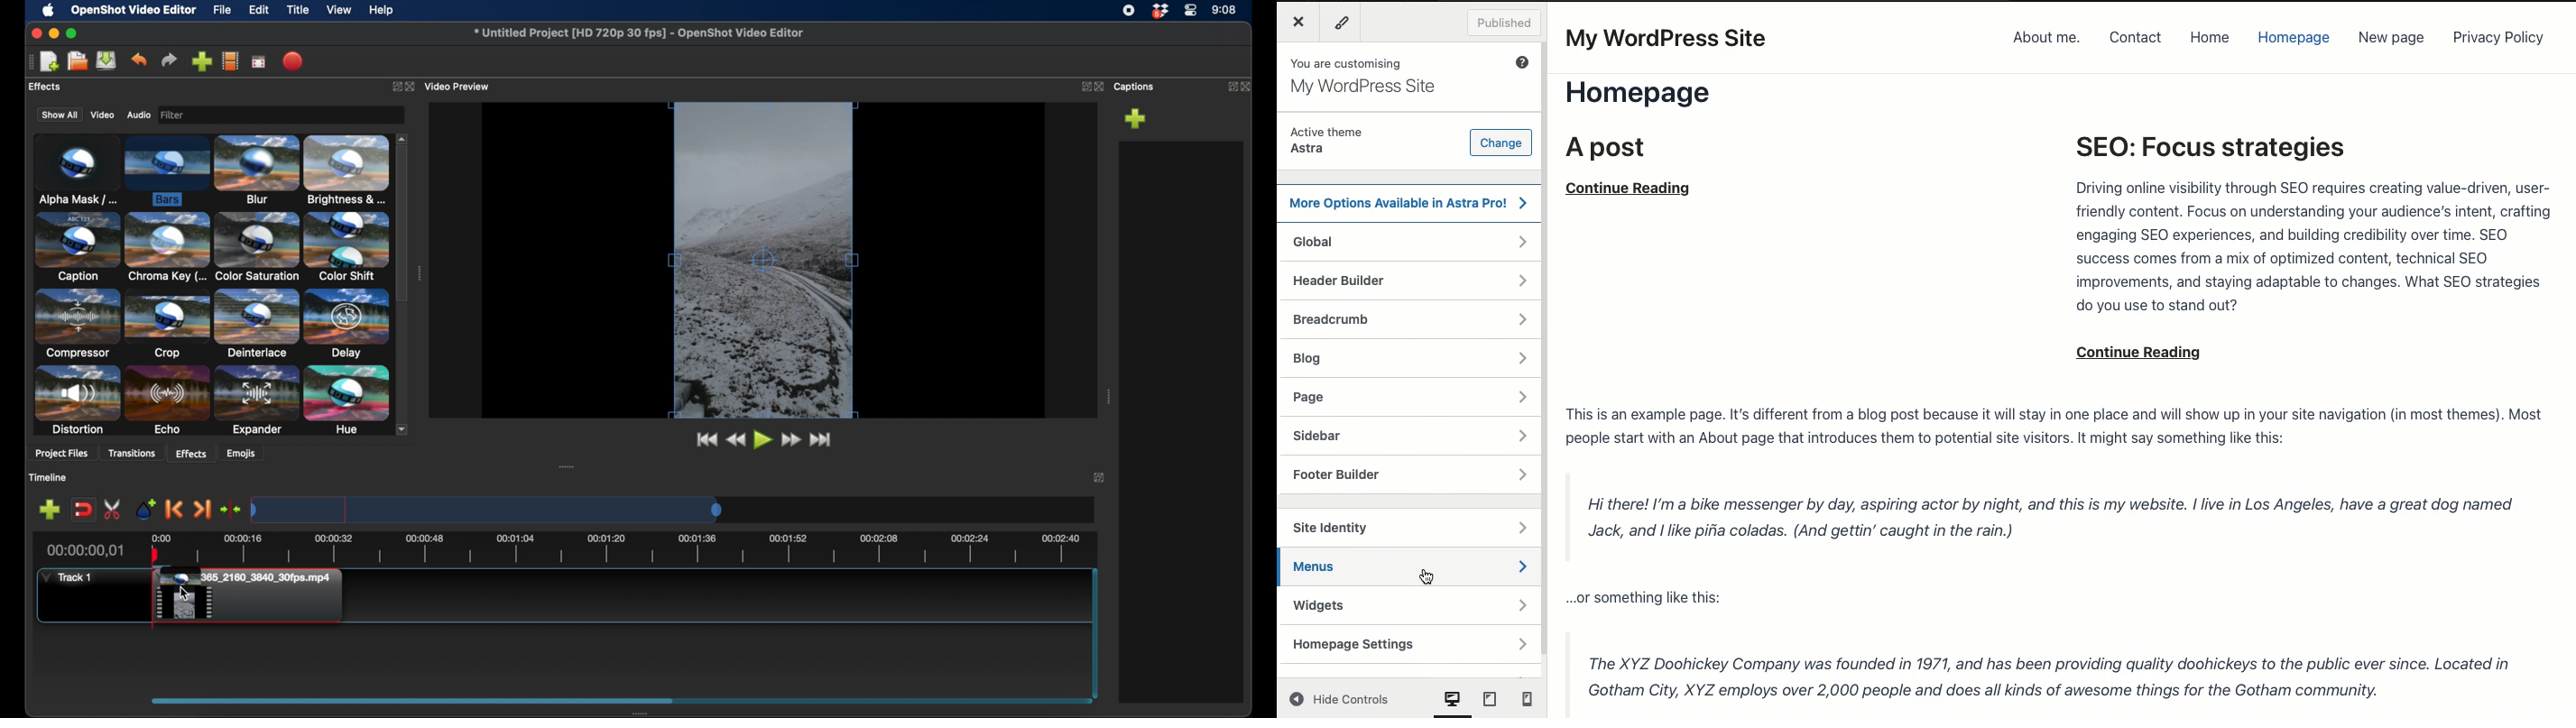 The height and width of the screenshot is (728, 2576). Describe the element at coordinates (1523, 701) in the screenshot. I see `mobile View` at that location.